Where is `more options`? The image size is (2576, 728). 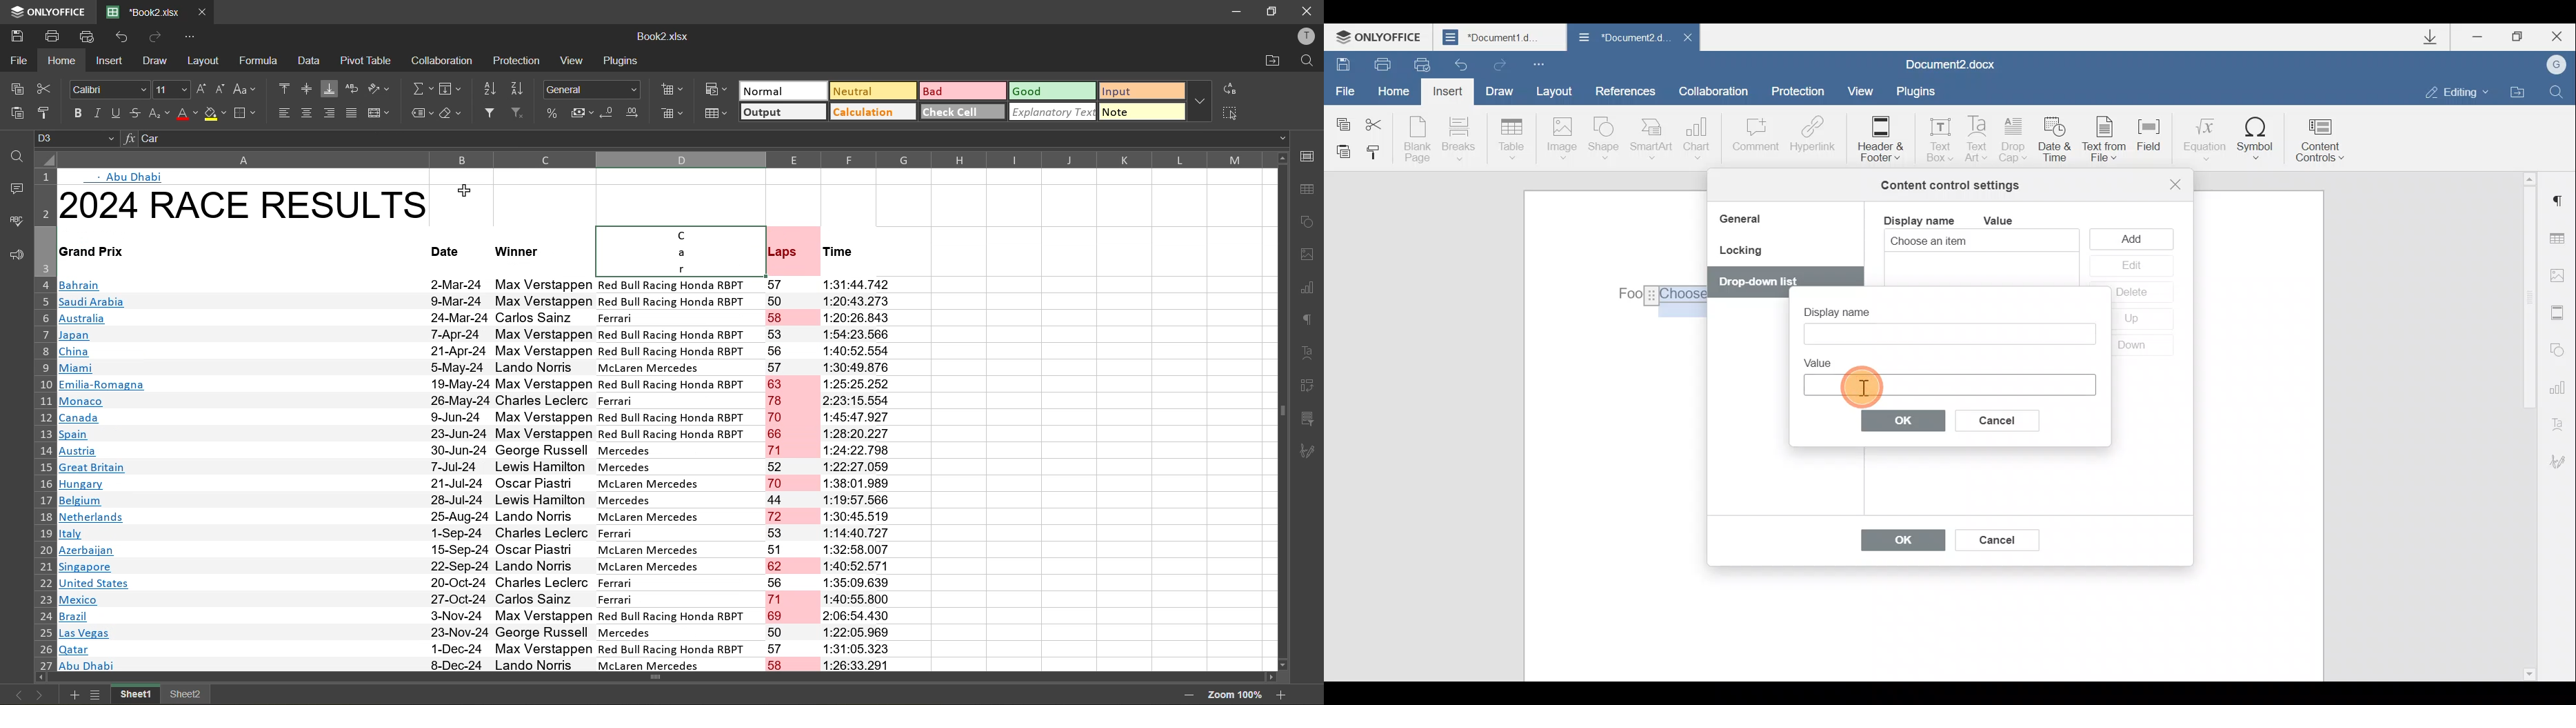 more options is located at coordinates (1201, 100).